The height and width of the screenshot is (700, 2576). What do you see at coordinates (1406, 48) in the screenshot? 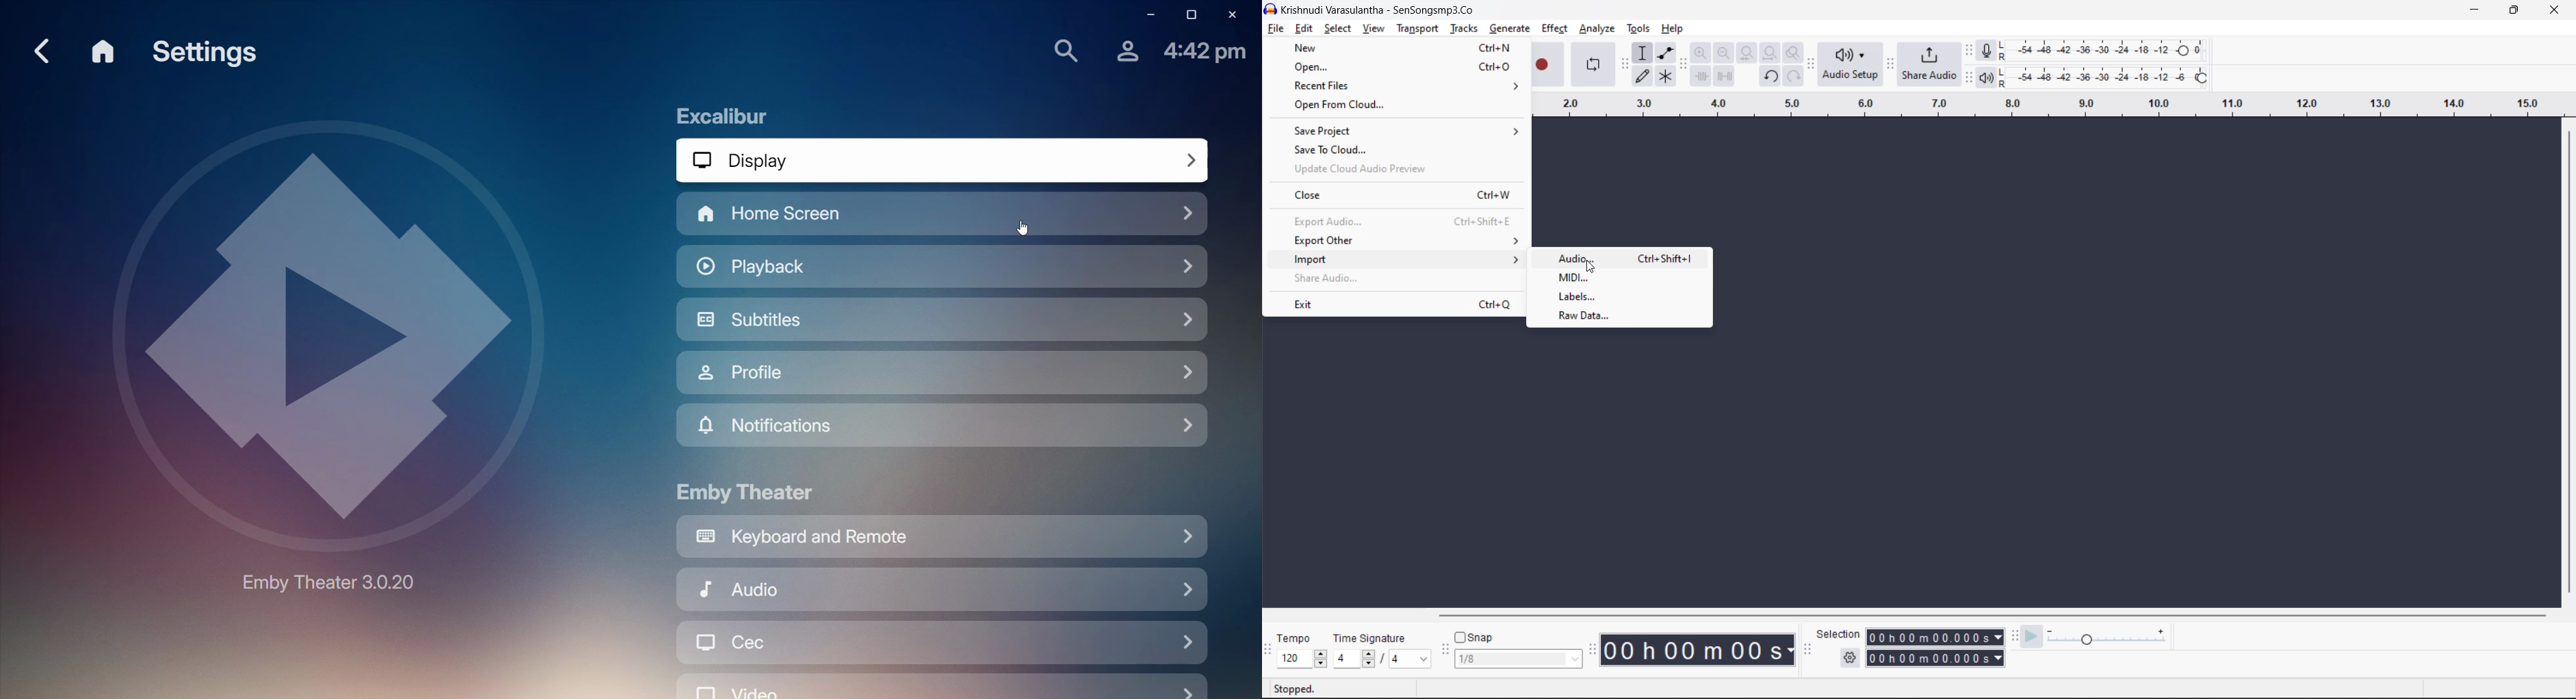
I see `new` at bounding box center [1406, 48].